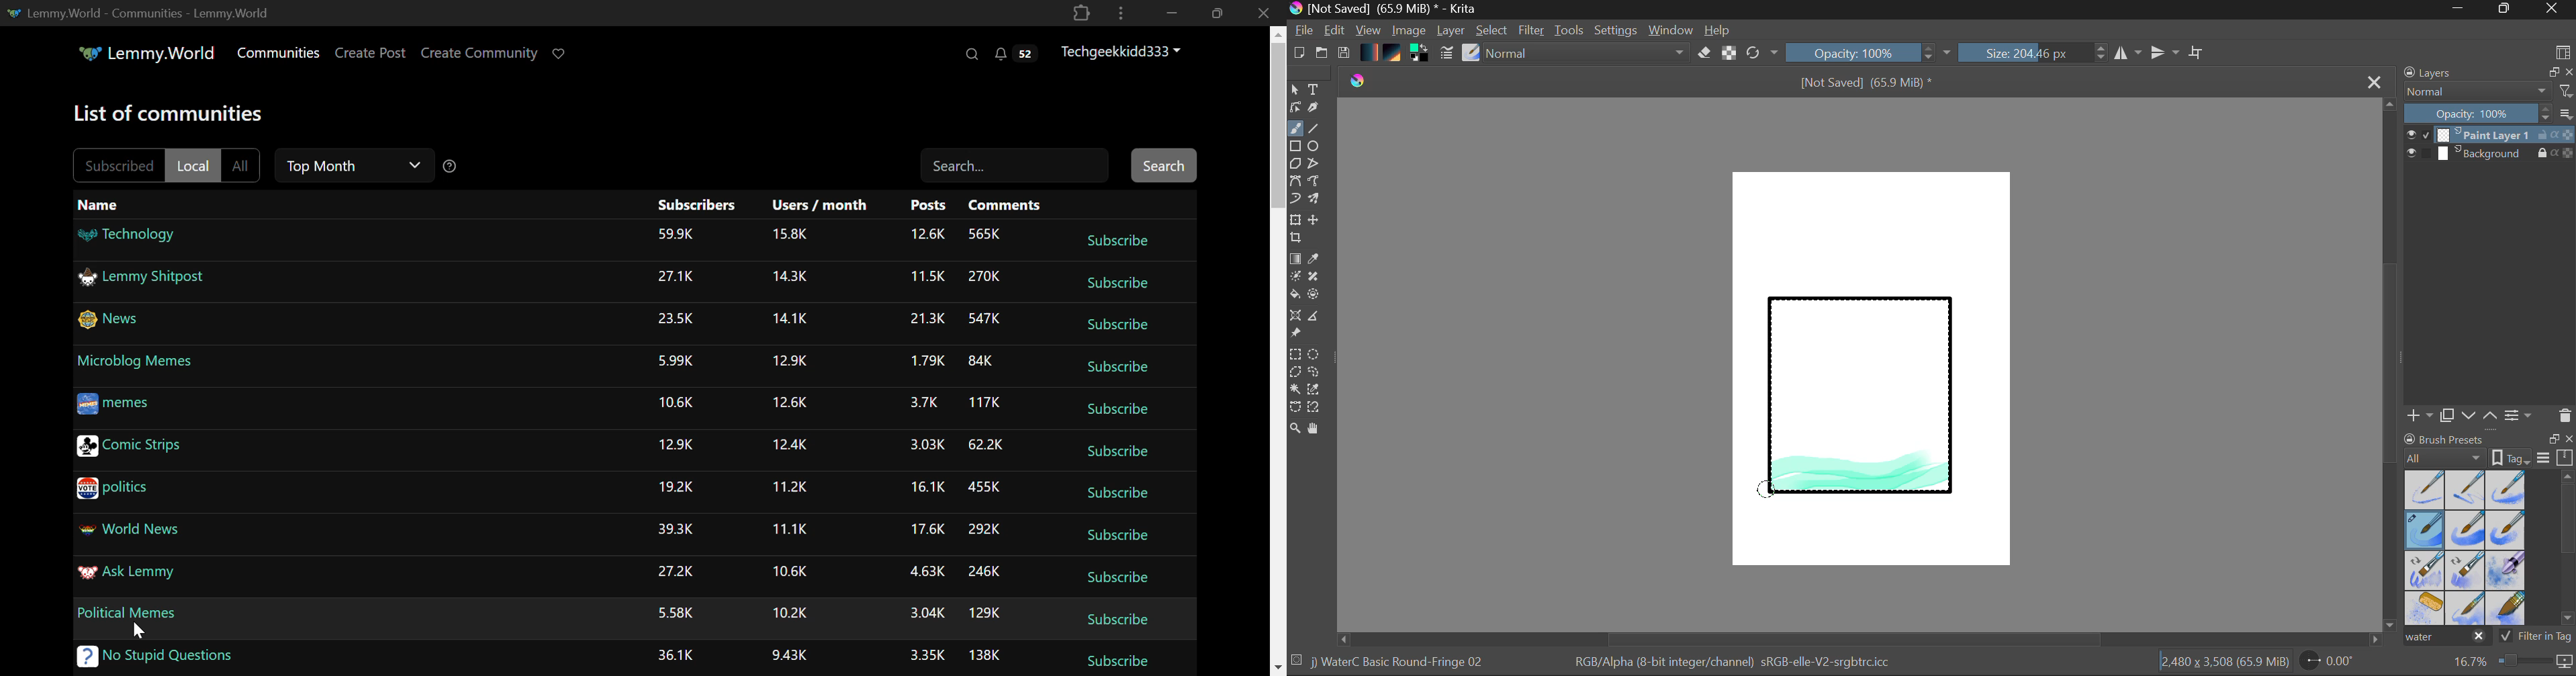 Image resolution: width=2576 pixels, height=700 pixels. I want to click on Amount, so click(922, 573).